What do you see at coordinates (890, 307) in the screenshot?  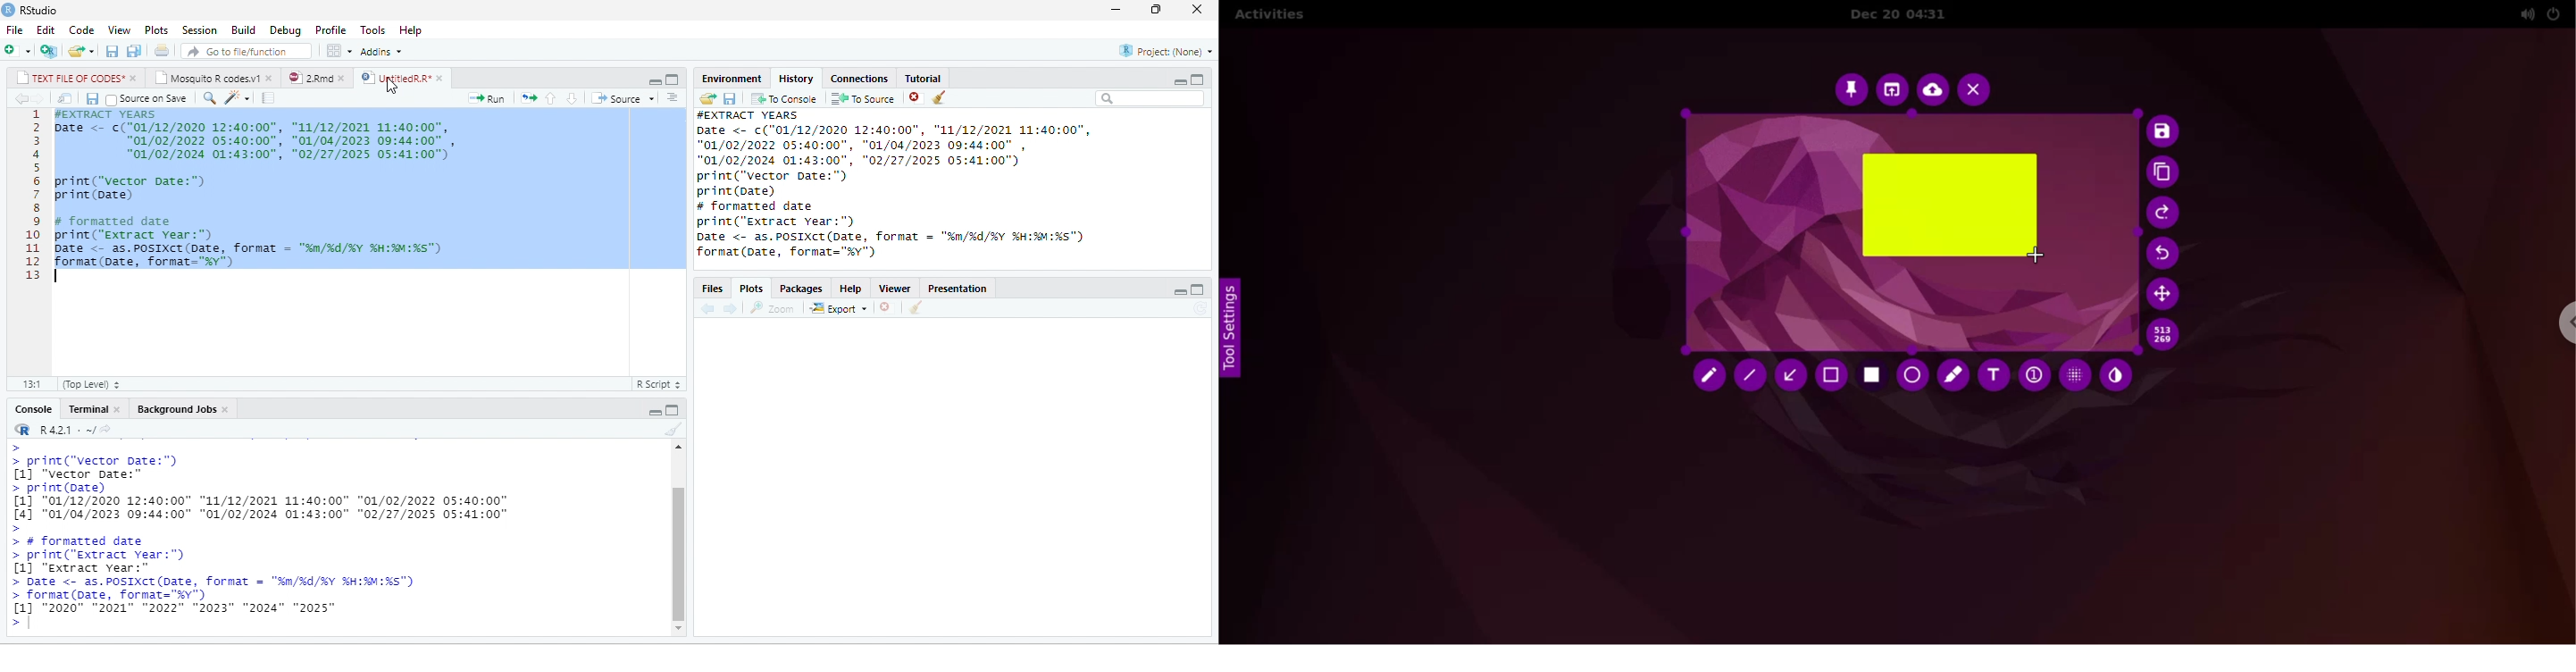 I see `close file` at bounding box center [890, 307].